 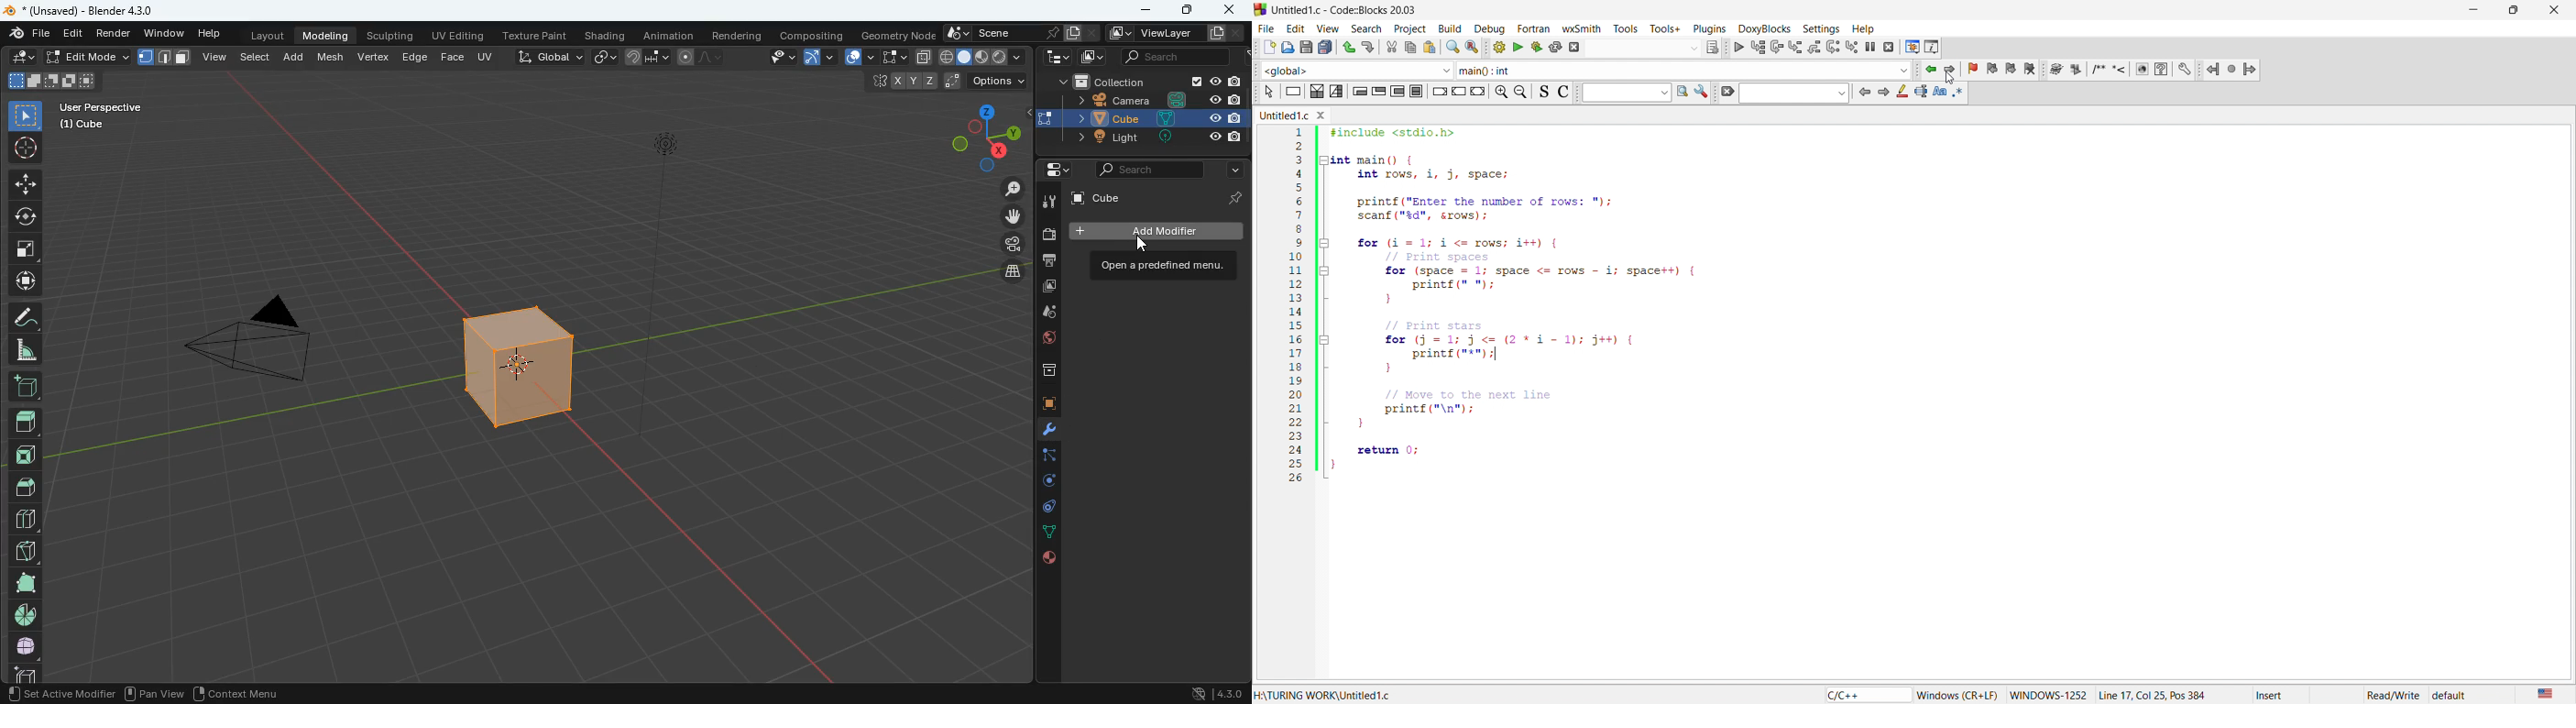 I want to click on zoom in , so click(x=1500, y=92).